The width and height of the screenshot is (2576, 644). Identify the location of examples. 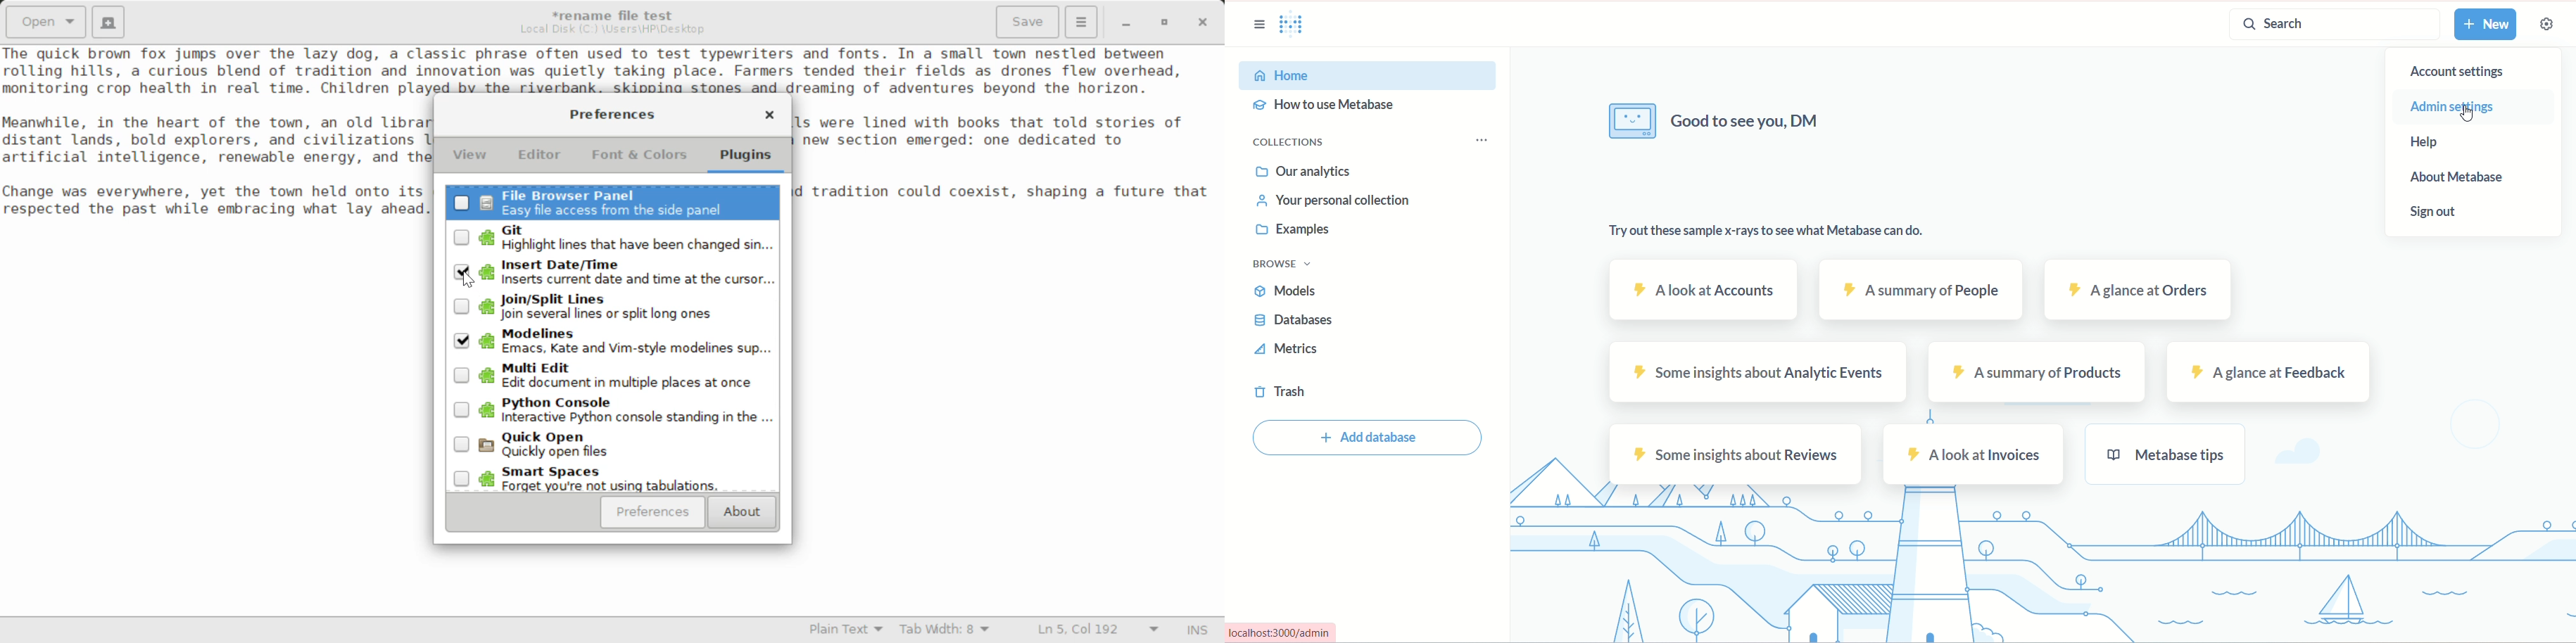
(1302, 234).